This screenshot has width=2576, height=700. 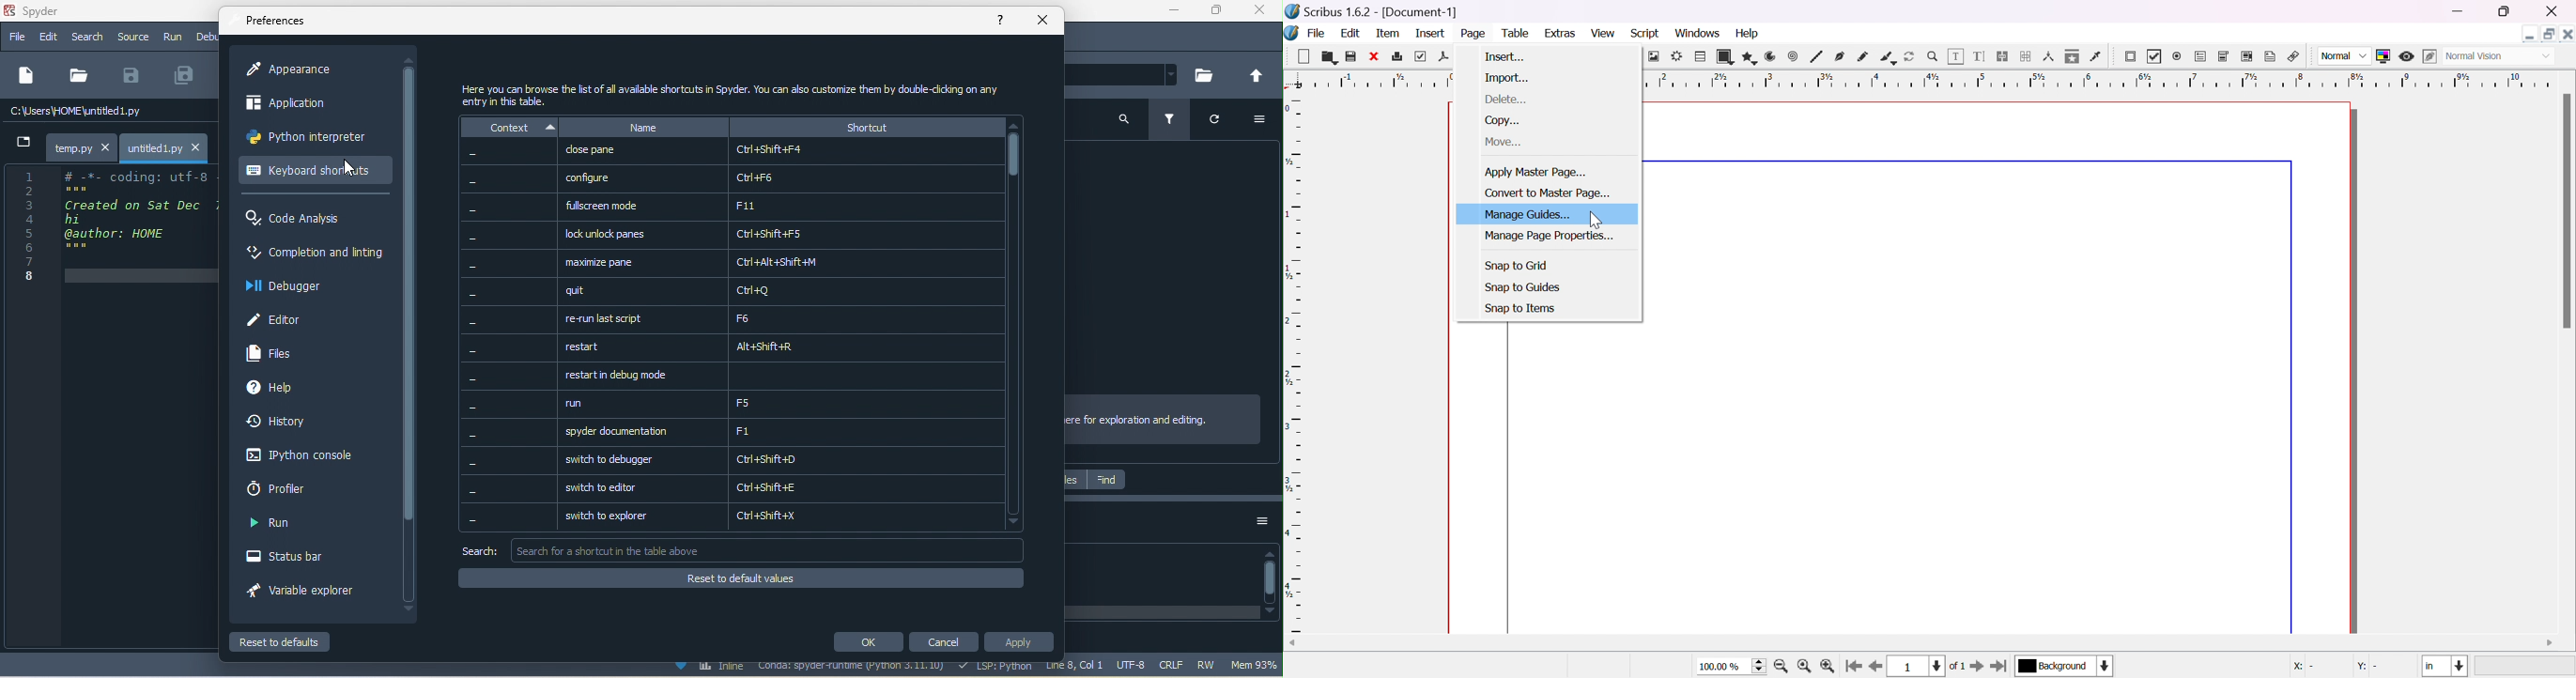 What do you see at coordinates (1522, 288) in the screenshot?
I see `snap to guides` at bounding box center [1522, 288].